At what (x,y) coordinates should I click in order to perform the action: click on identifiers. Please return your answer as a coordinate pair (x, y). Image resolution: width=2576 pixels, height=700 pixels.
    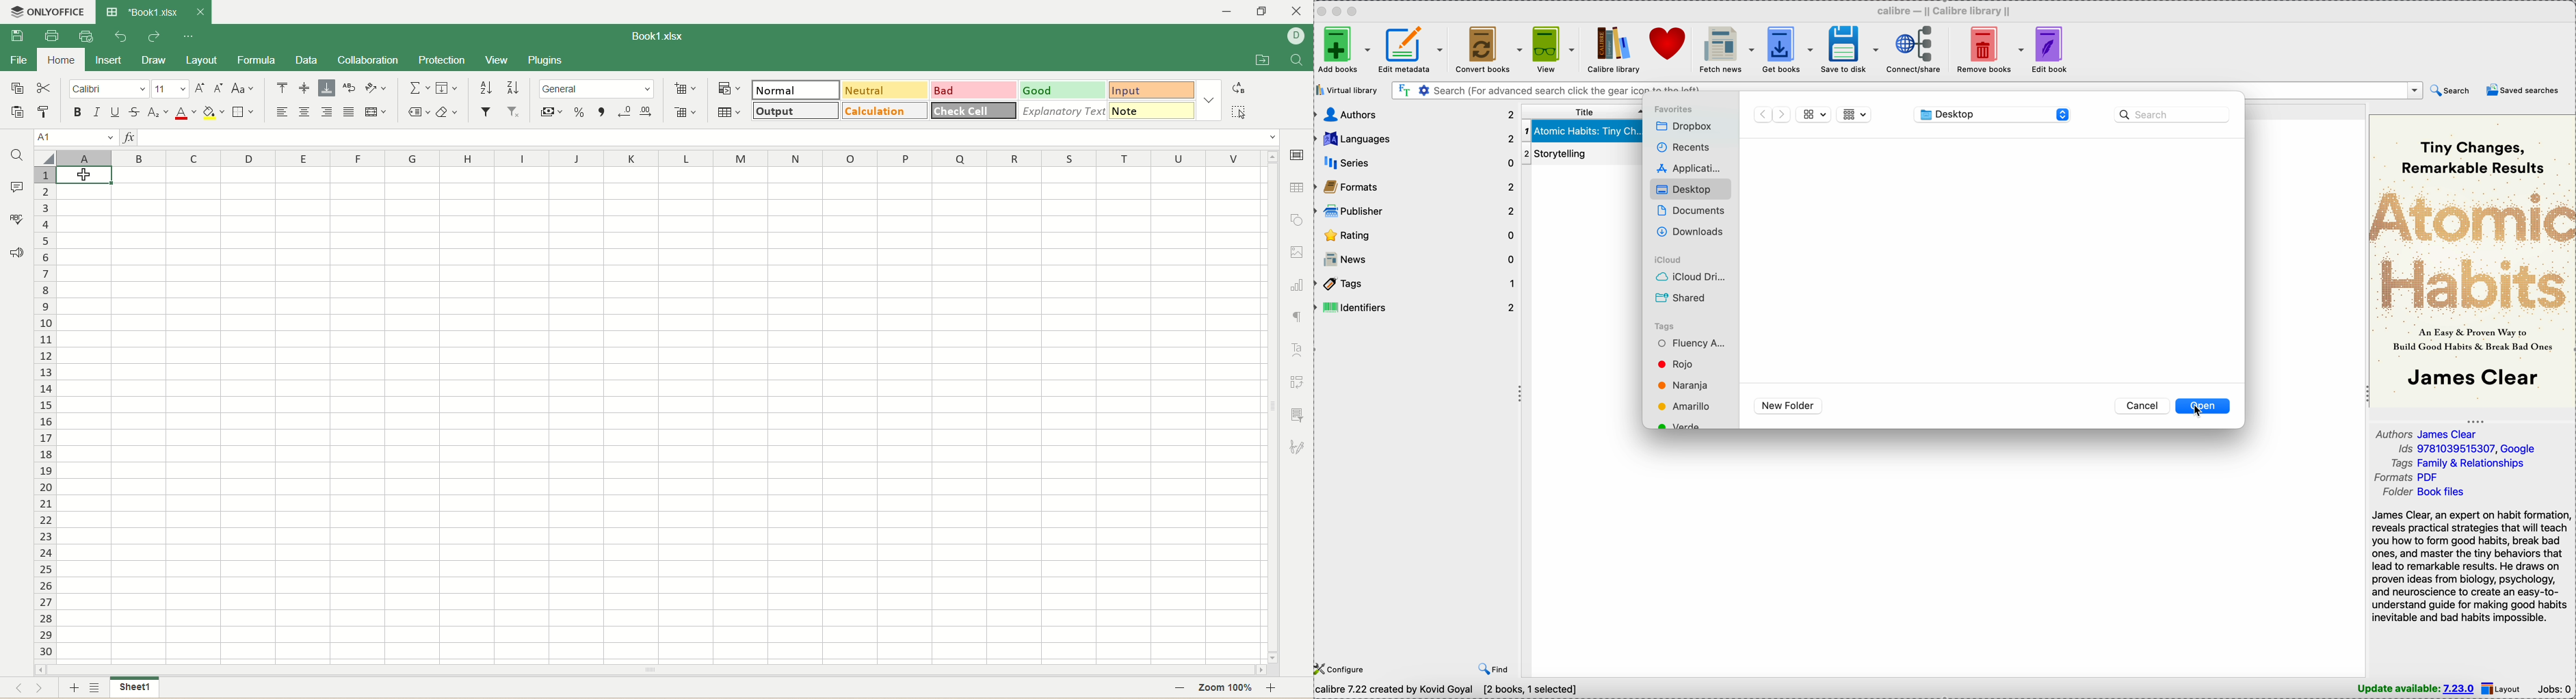
    Looking at the image, I should click on (1418, 308).